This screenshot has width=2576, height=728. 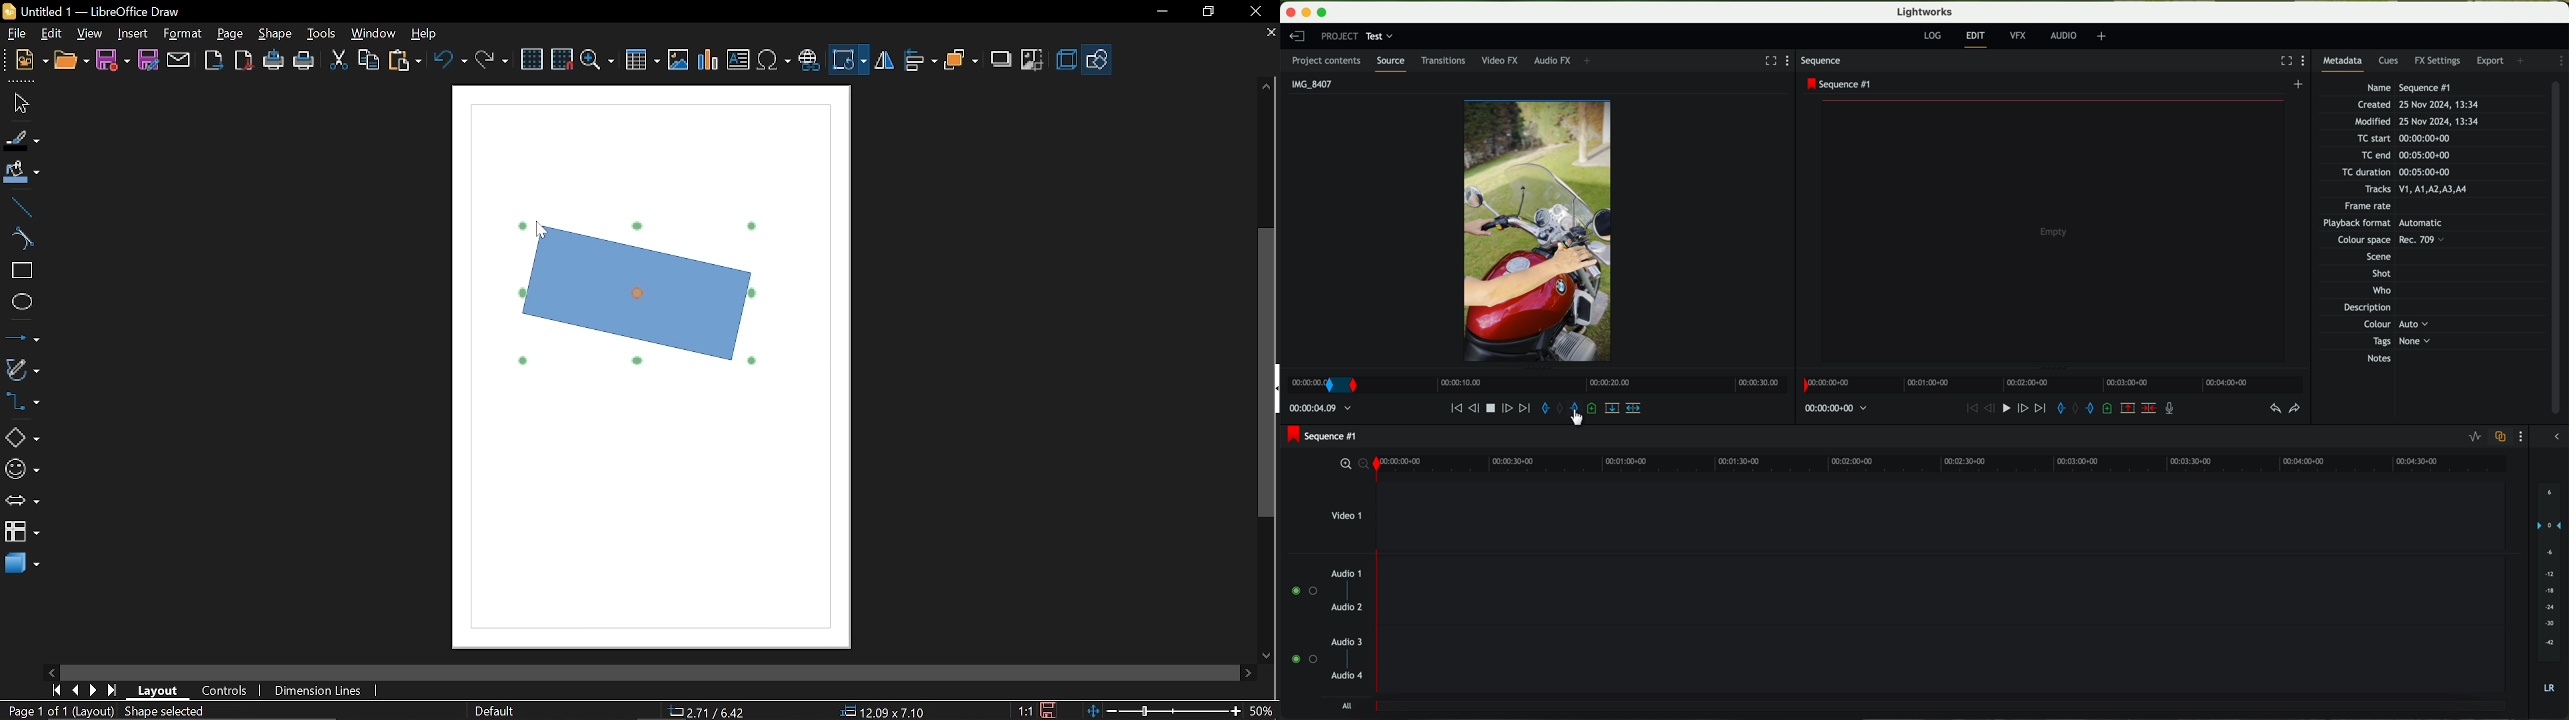 I want to click on 3d effect, so click(x=1066, y=60).